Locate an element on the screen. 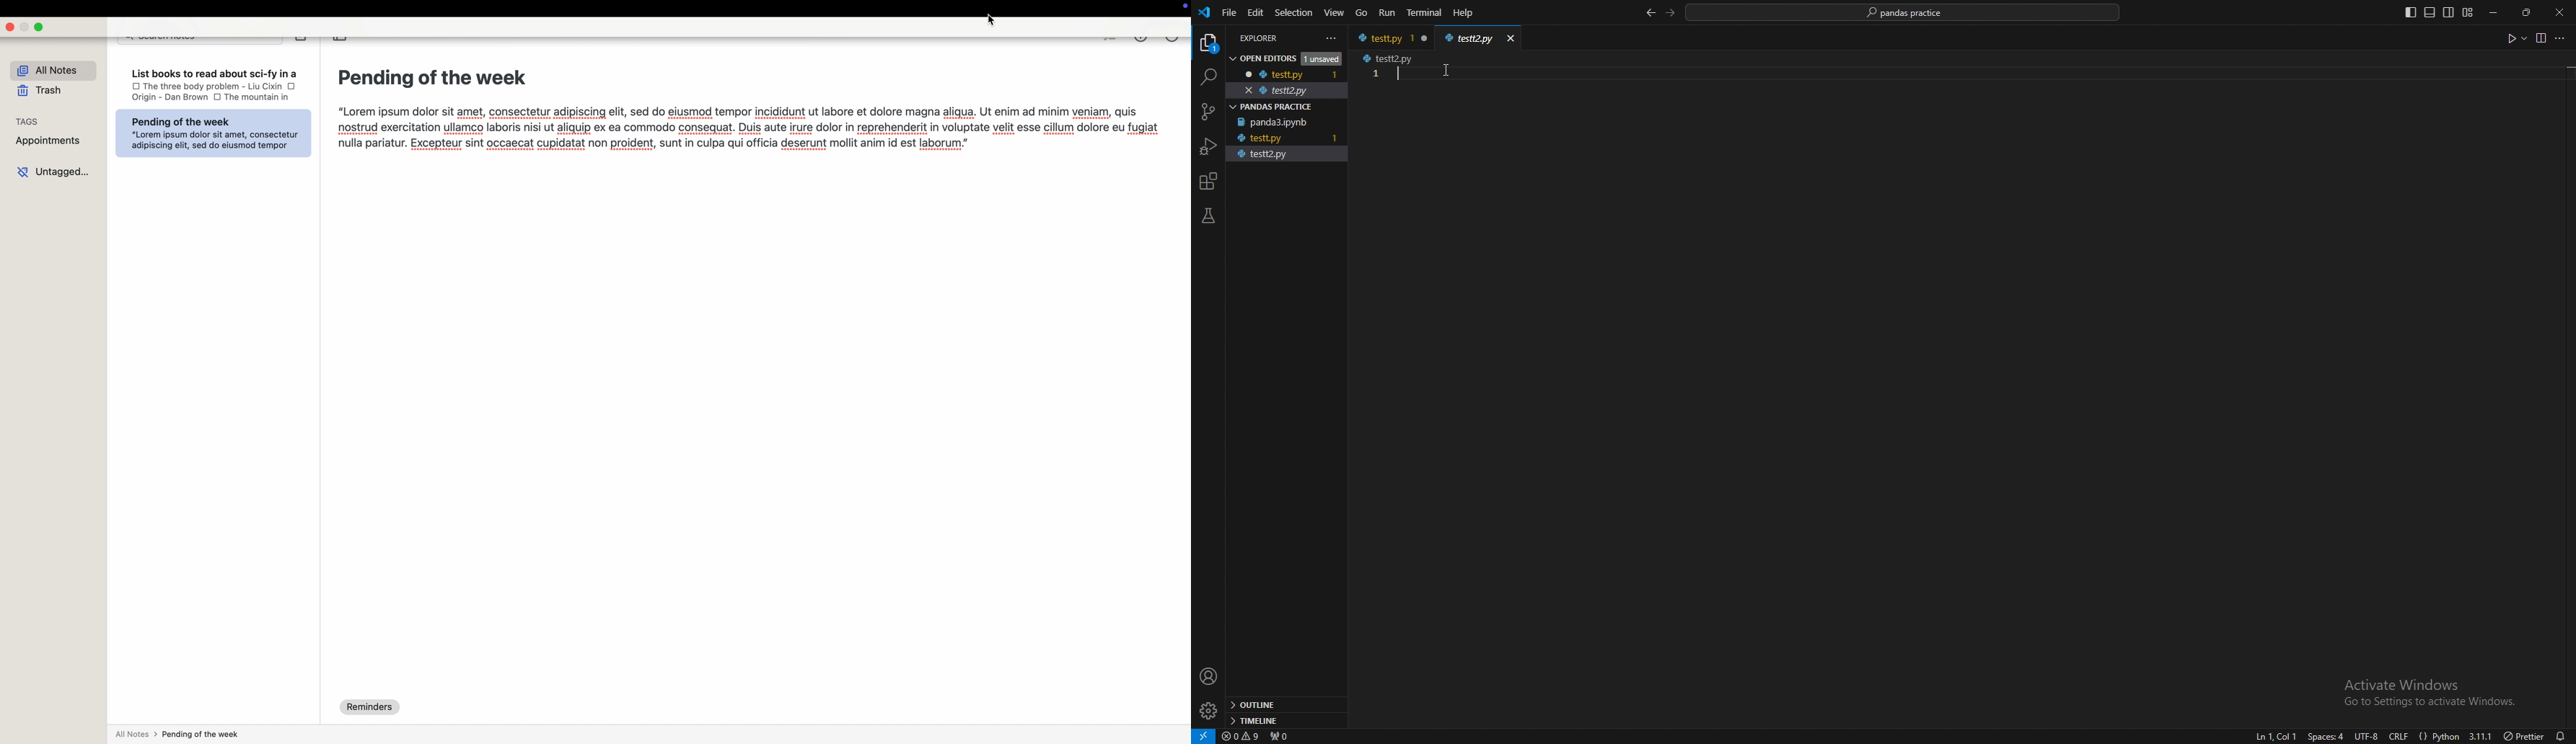 The image size is (2576, 756). the three body problem-liu cixin is located at coordinates (213, 86).